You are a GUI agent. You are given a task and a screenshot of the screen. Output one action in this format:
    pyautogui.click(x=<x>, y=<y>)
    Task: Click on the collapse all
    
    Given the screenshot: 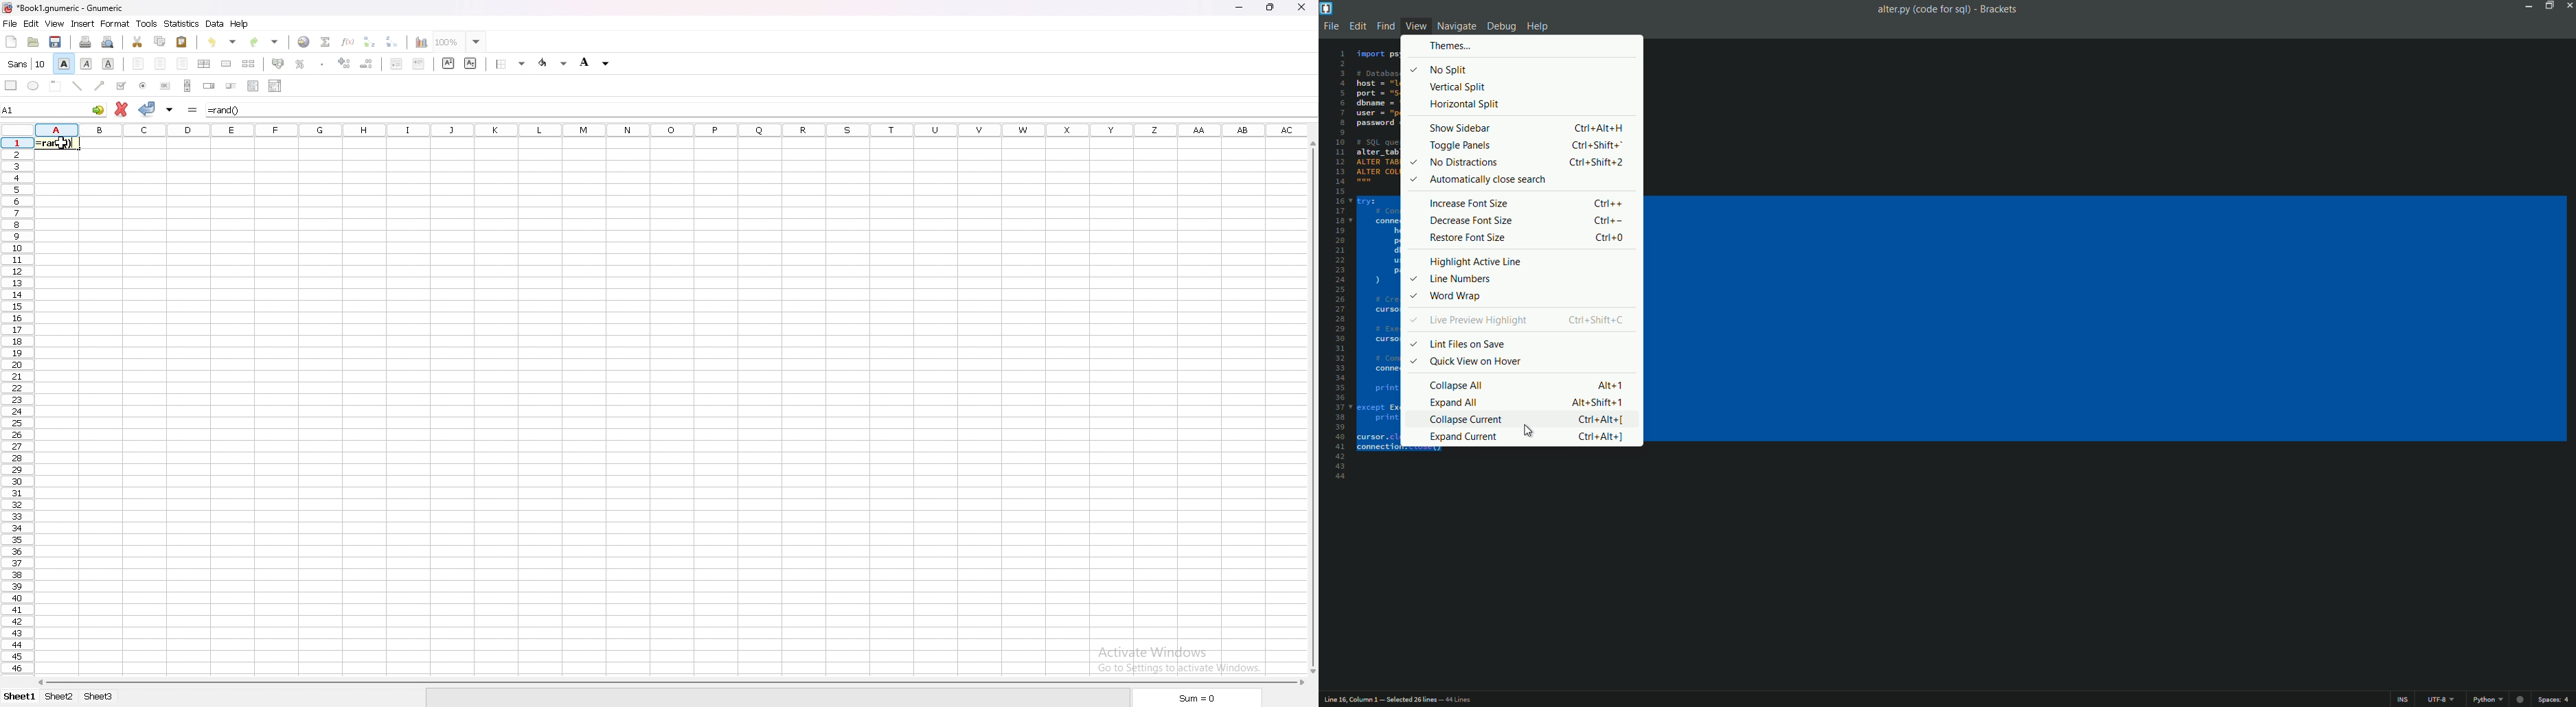 What is the action you would take?
    pyautogui.click(x=1457, y=385)
    